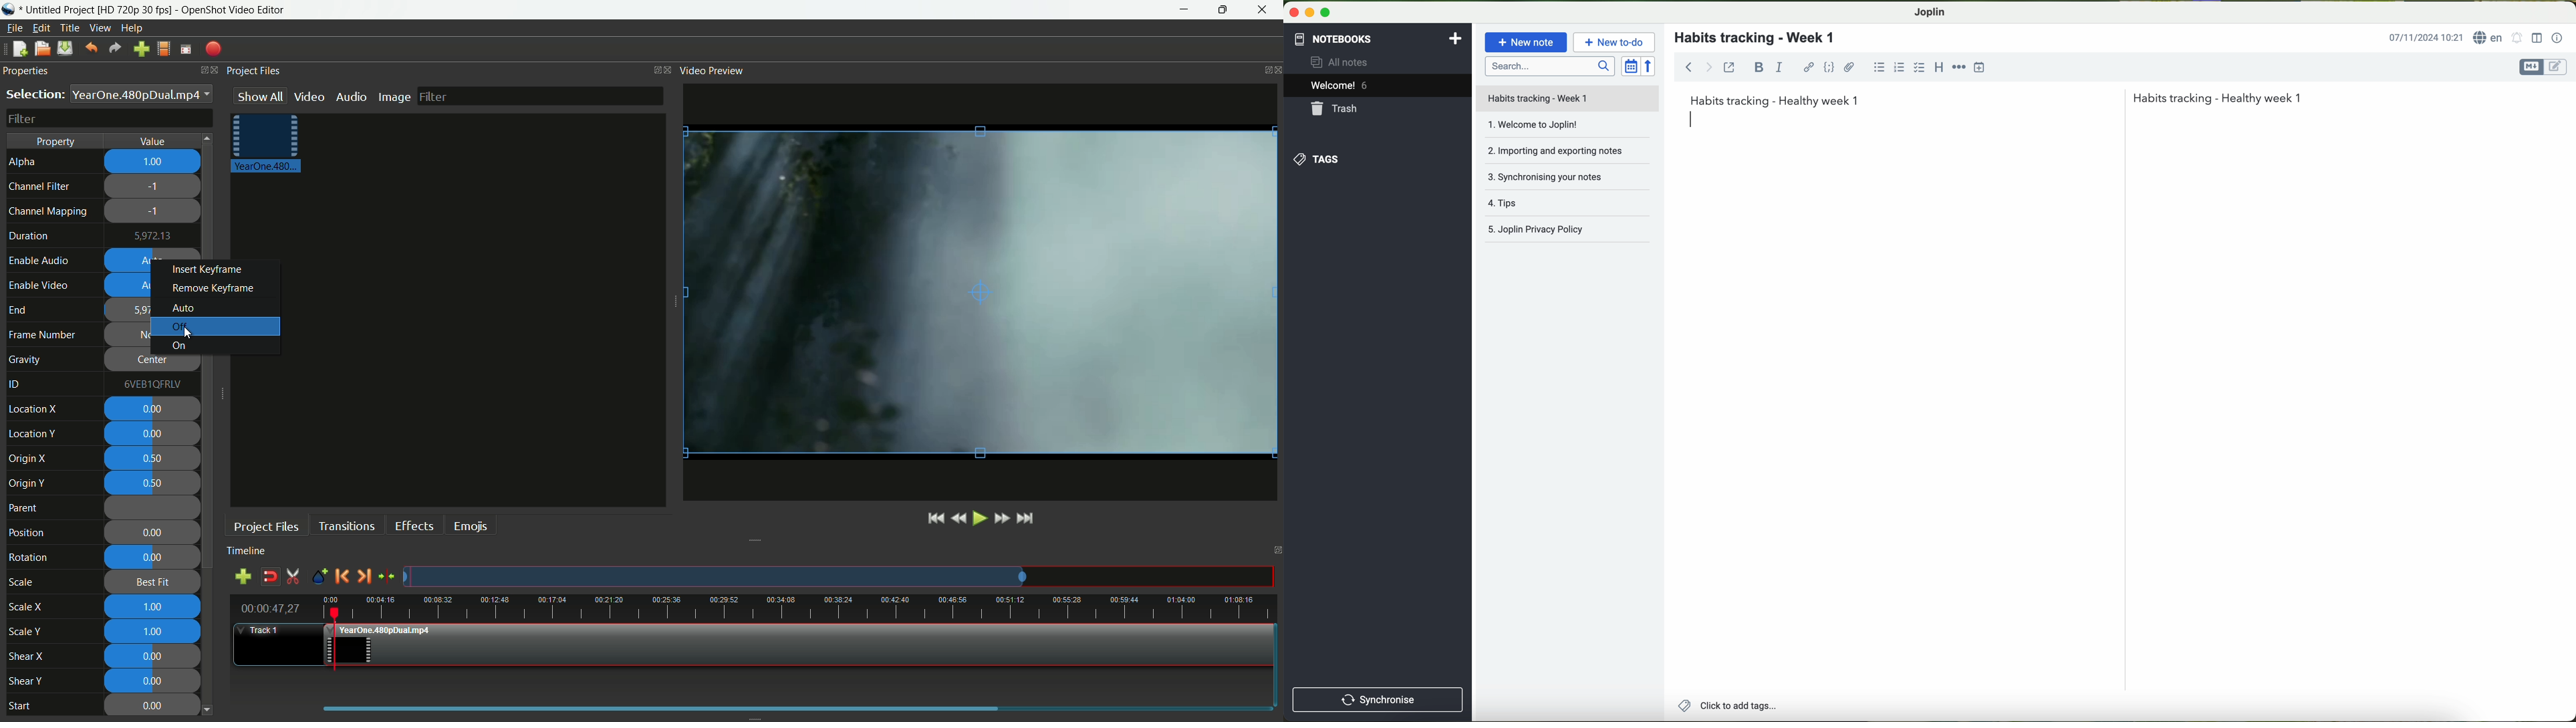 This screenshot has height=728, width=2576. I want to click on habits tracking week 1, so click(1996, 99).